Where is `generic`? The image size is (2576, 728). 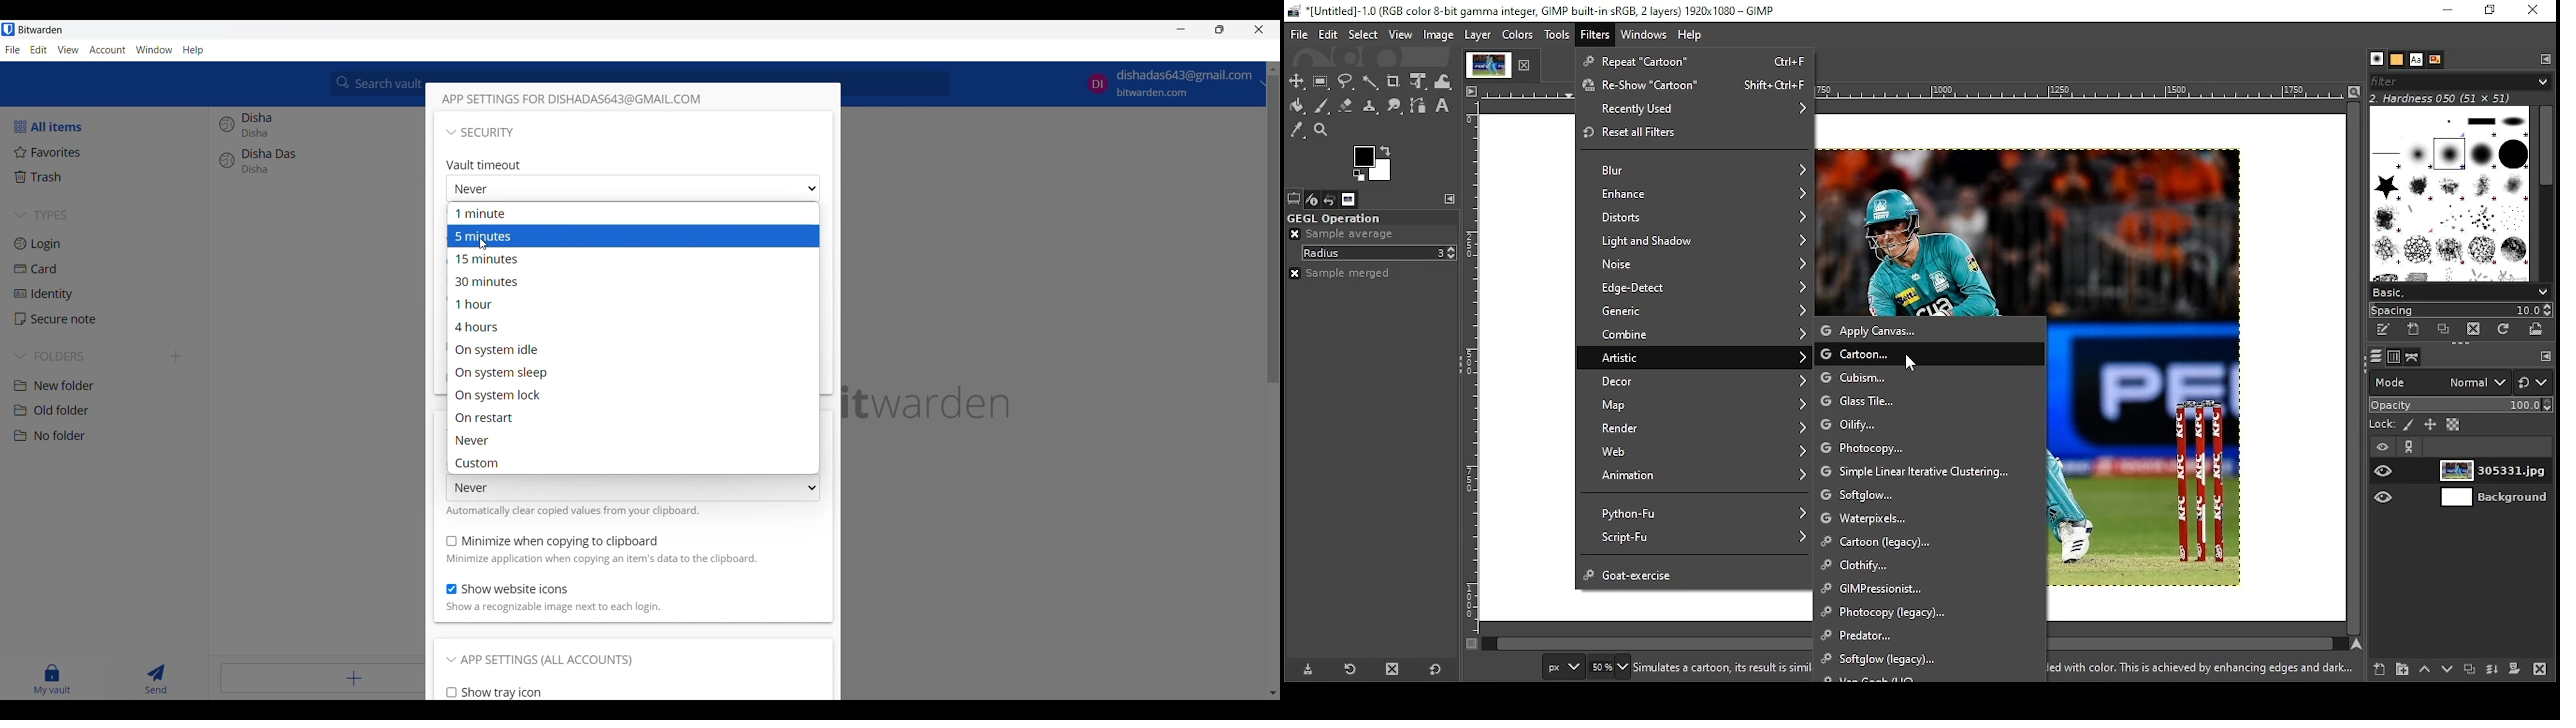
generic is located at coordinates (1694, 312).